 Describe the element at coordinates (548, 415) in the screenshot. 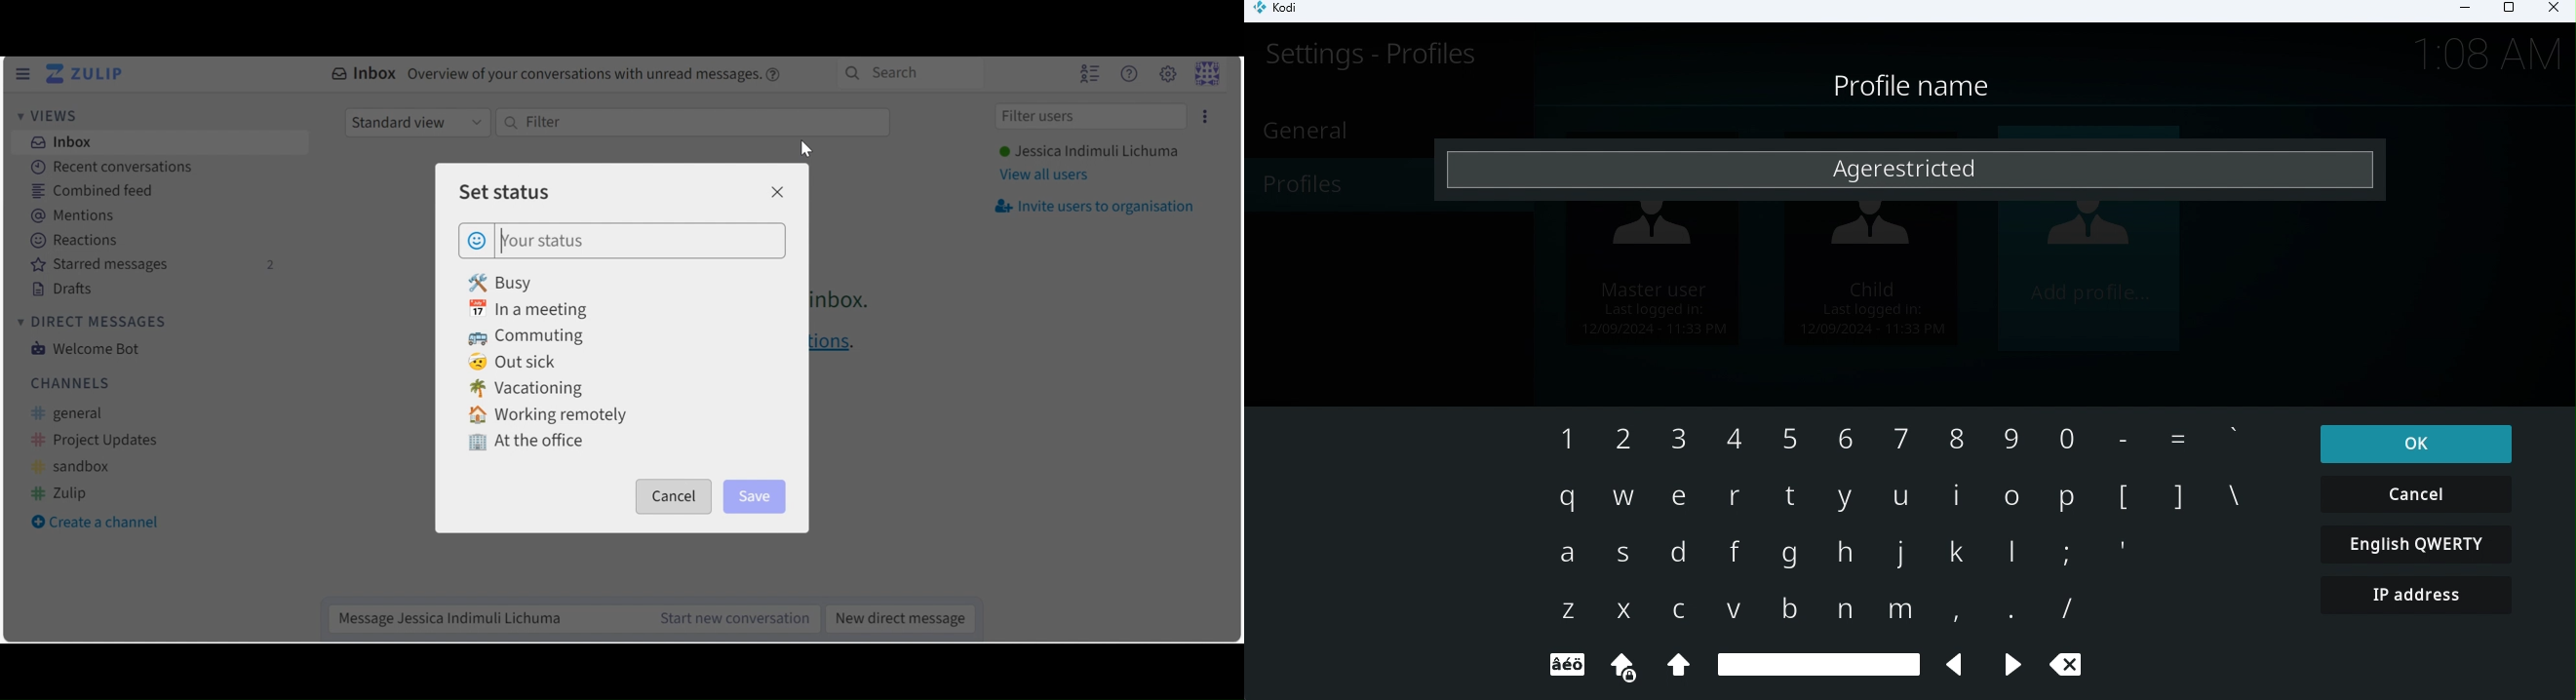

I see `Working remotely` at that location.